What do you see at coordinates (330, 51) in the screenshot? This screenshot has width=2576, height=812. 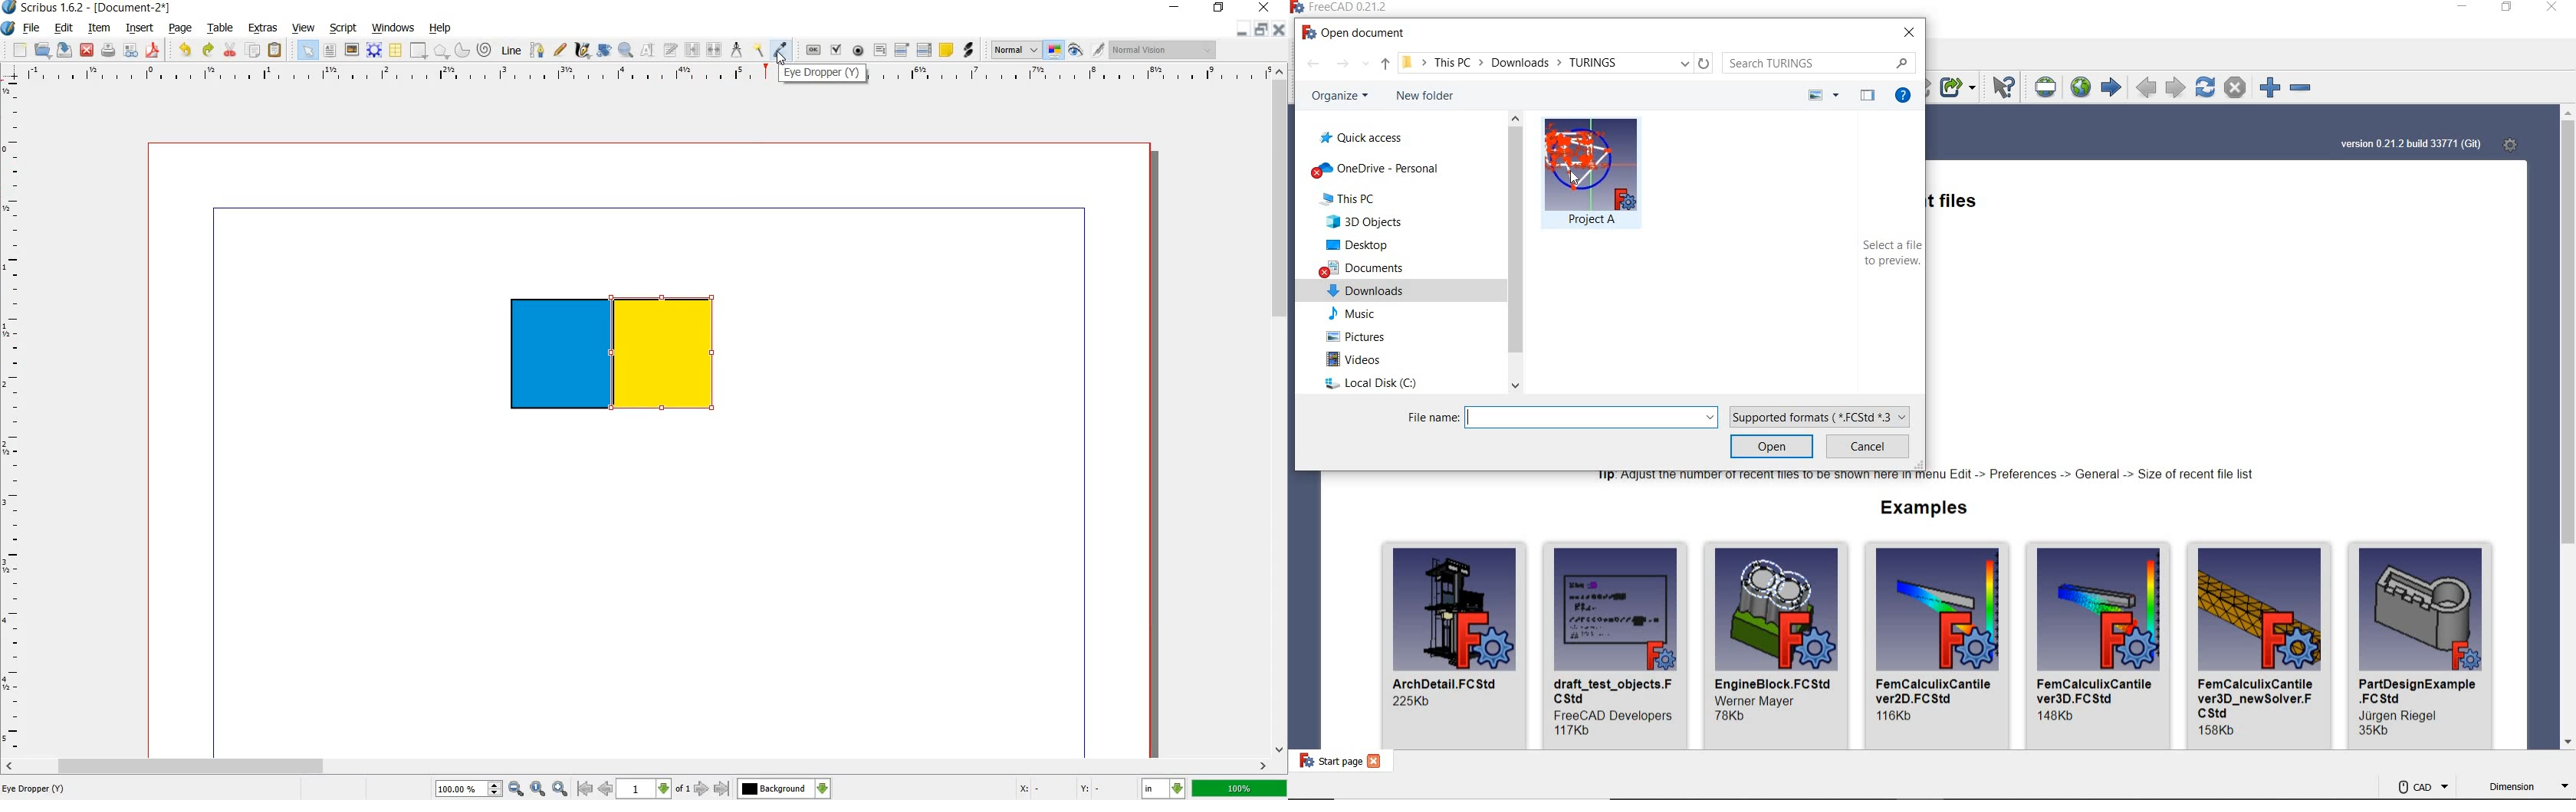 I see `text frame` at bounding box center [330, 51].